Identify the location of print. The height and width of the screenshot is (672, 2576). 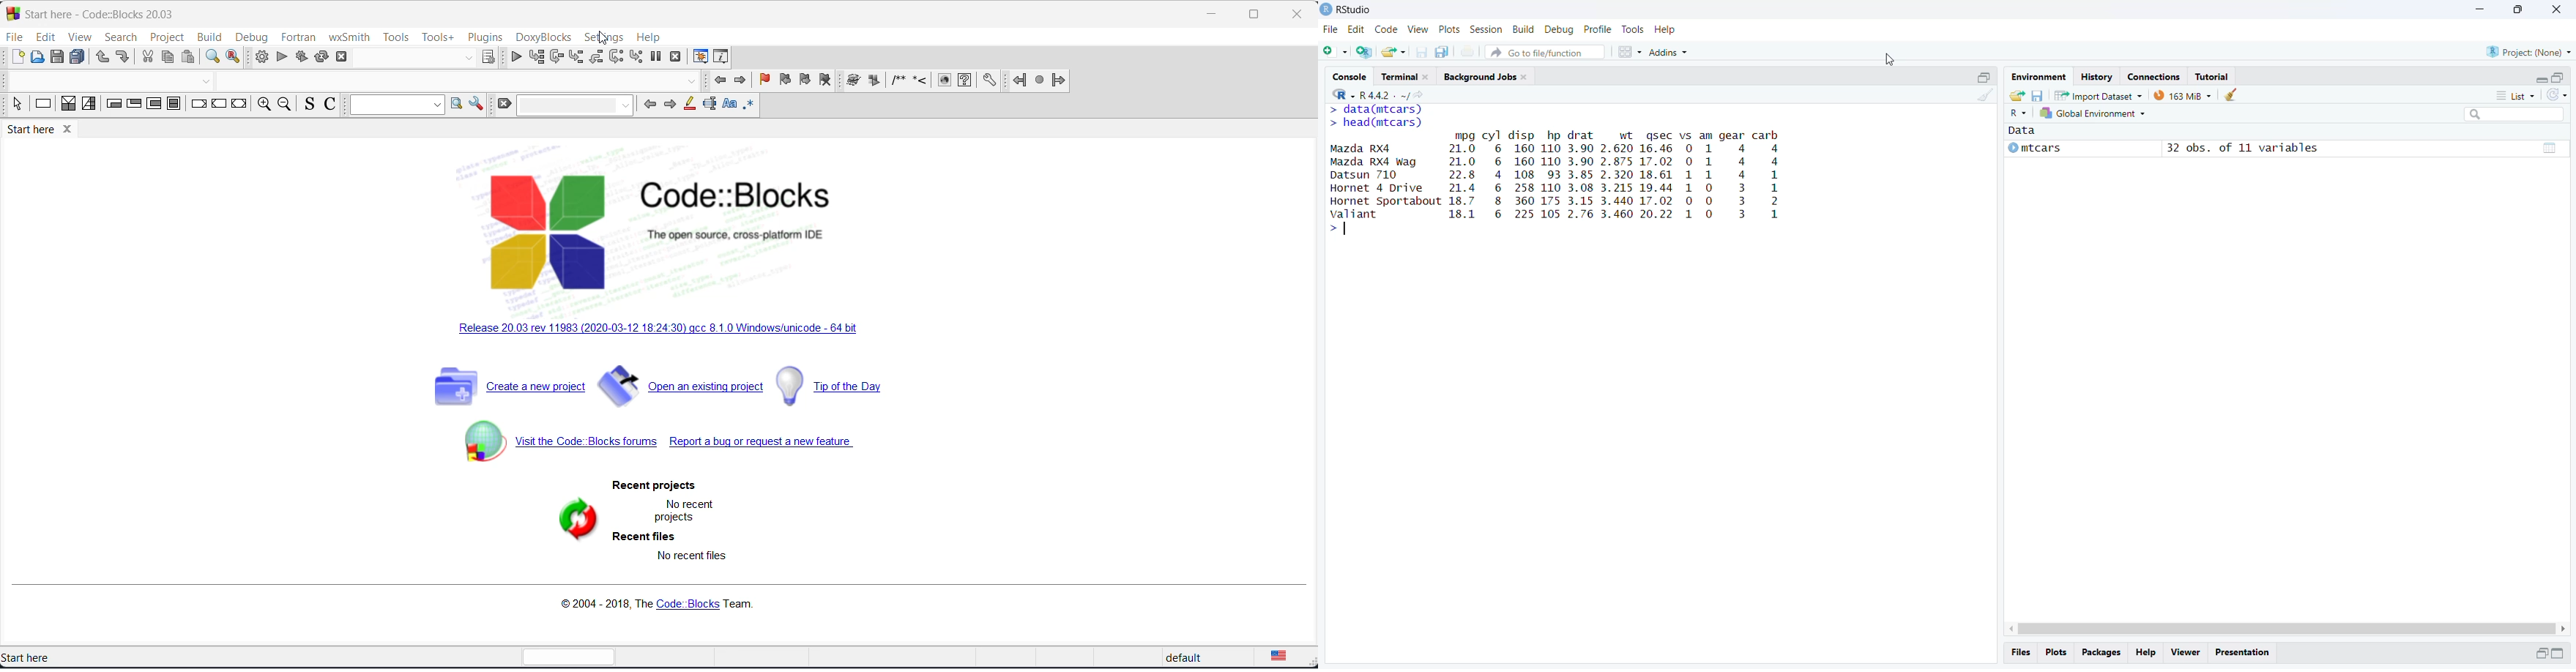
(1468, 52).